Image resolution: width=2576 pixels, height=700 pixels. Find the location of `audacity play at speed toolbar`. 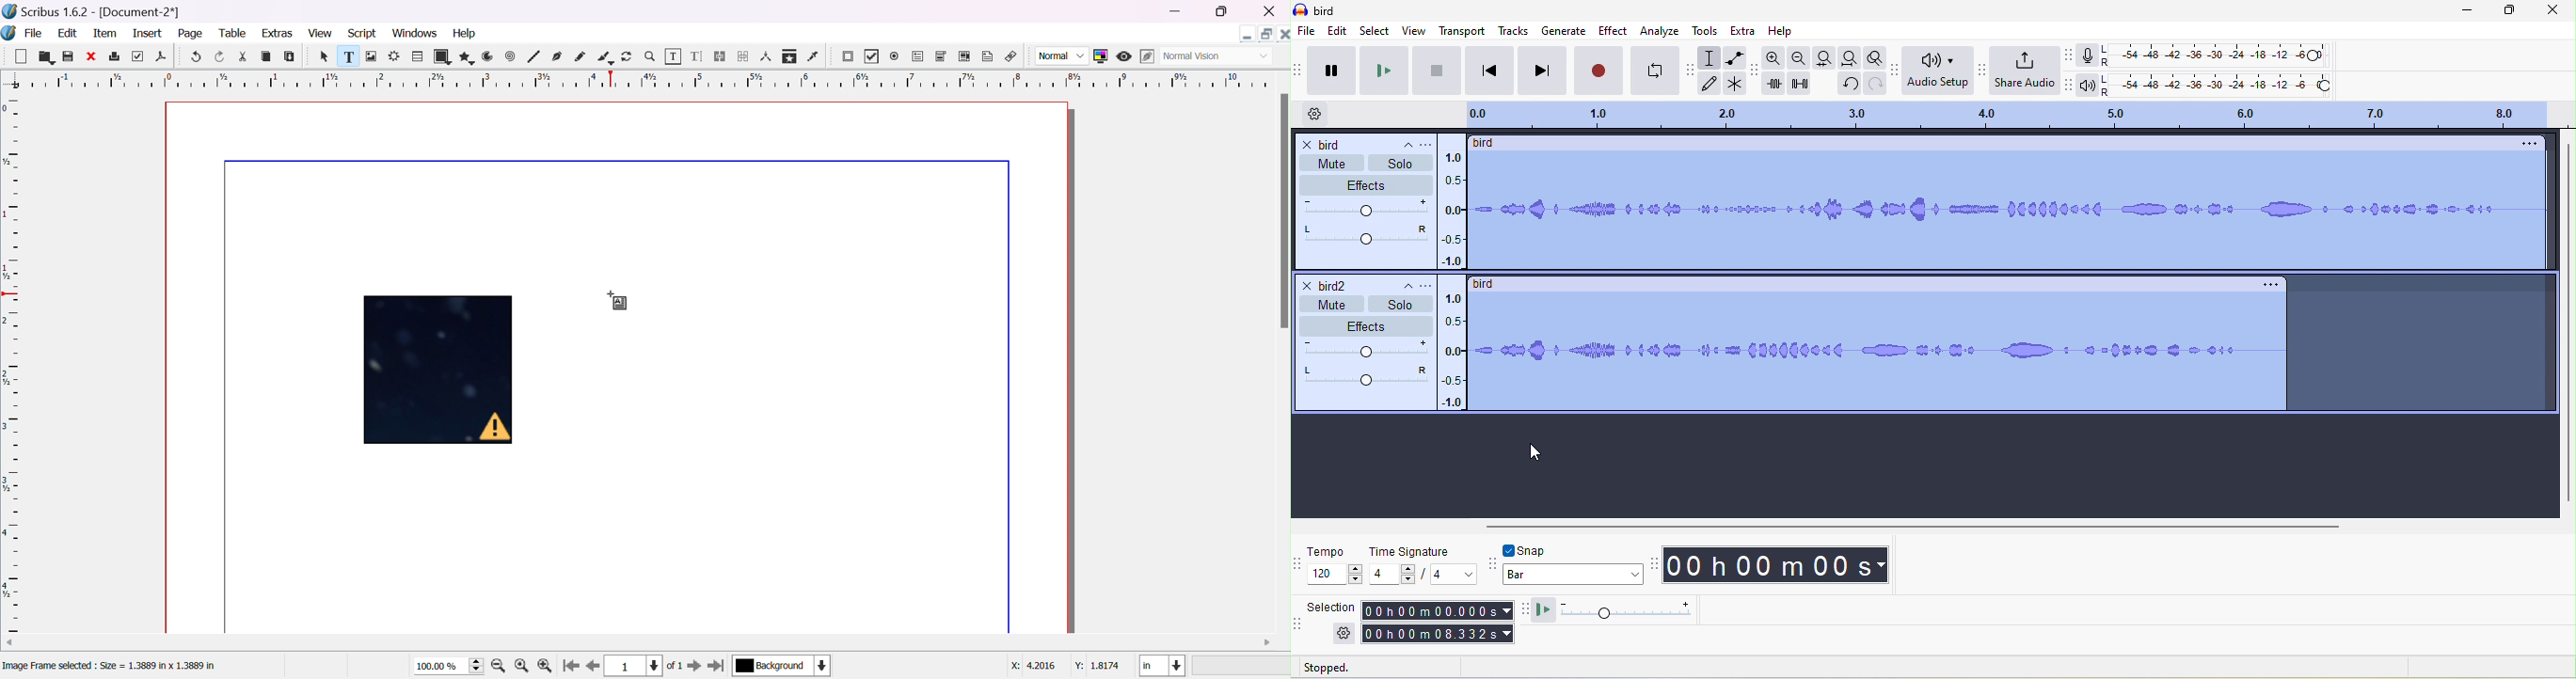

audacity play at speed toolbar is located at coordinates (1525, 610).